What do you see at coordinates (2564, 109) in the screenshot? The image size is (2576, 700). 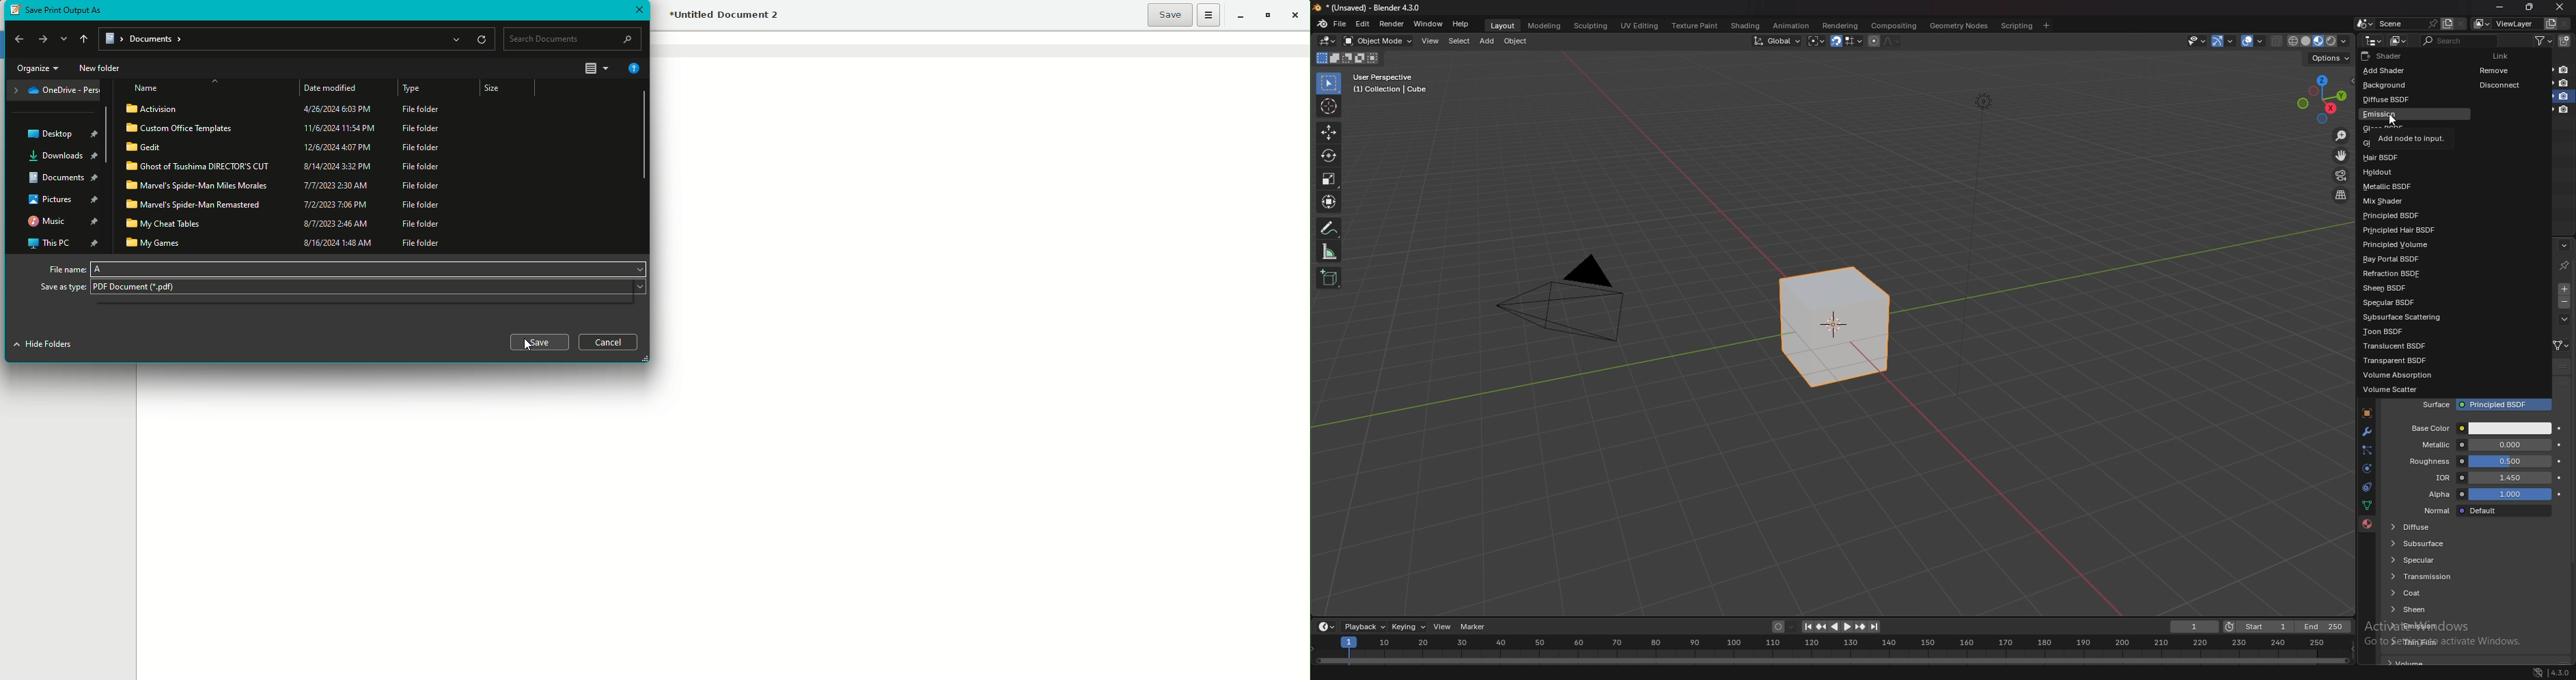 I see `disable in renders` at bounding box center [2564, 109].